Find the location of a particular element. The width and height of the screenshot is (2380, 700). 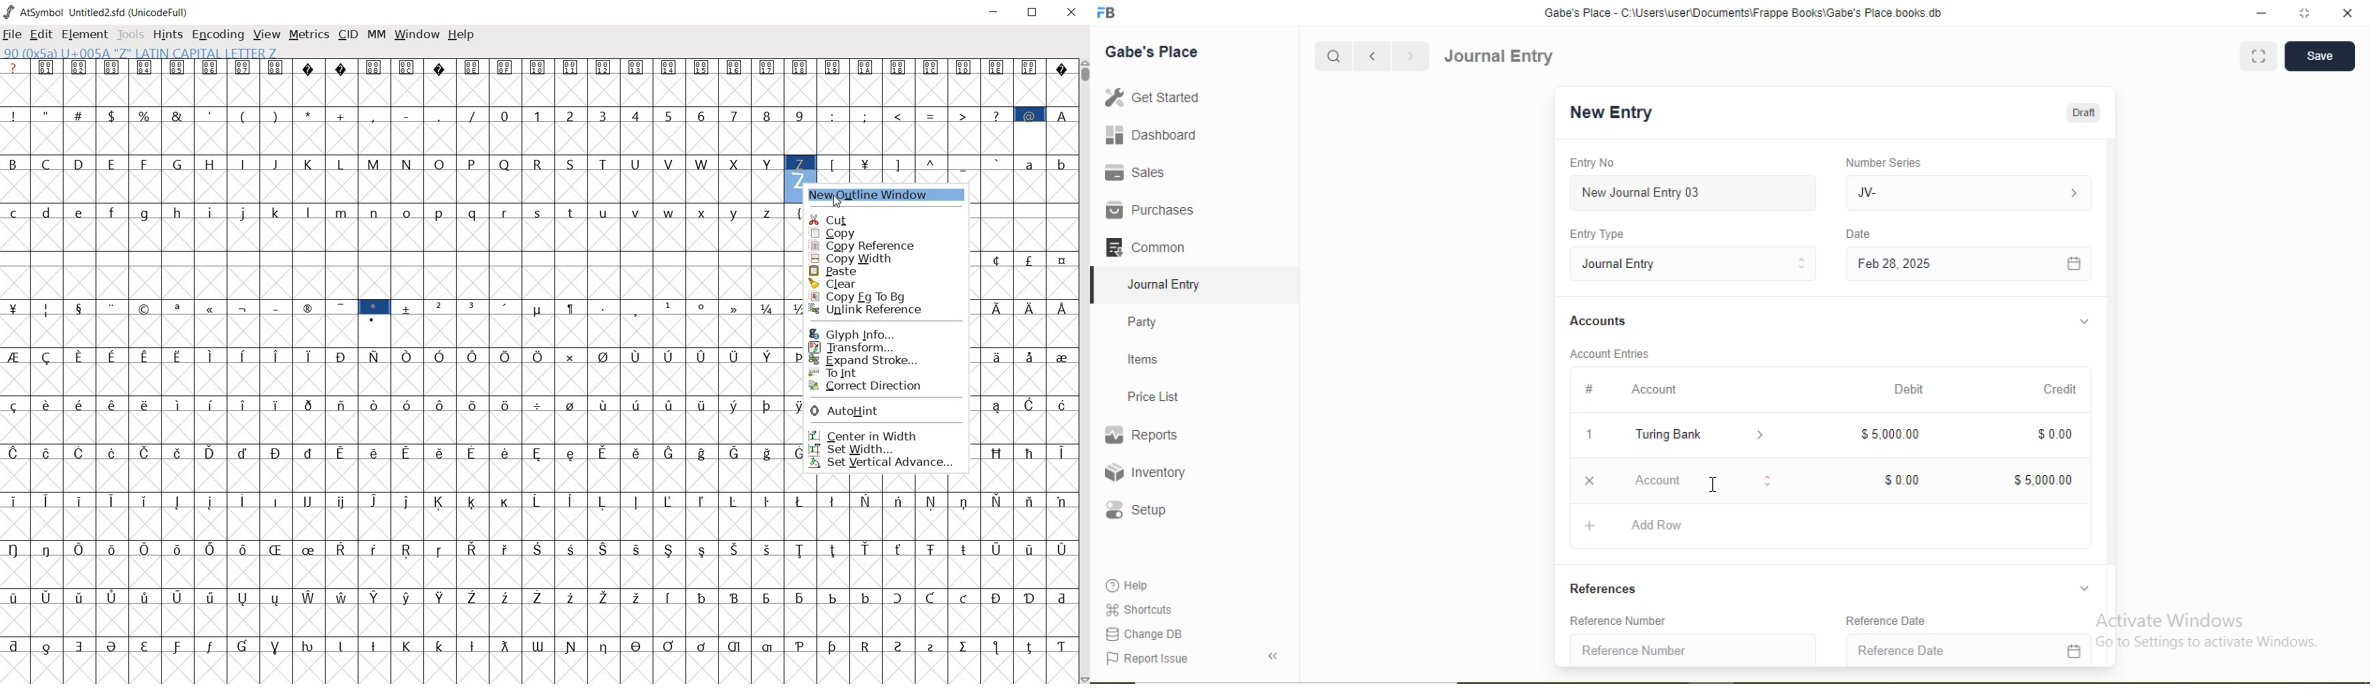

Back is located at coordinates (1272, 656).